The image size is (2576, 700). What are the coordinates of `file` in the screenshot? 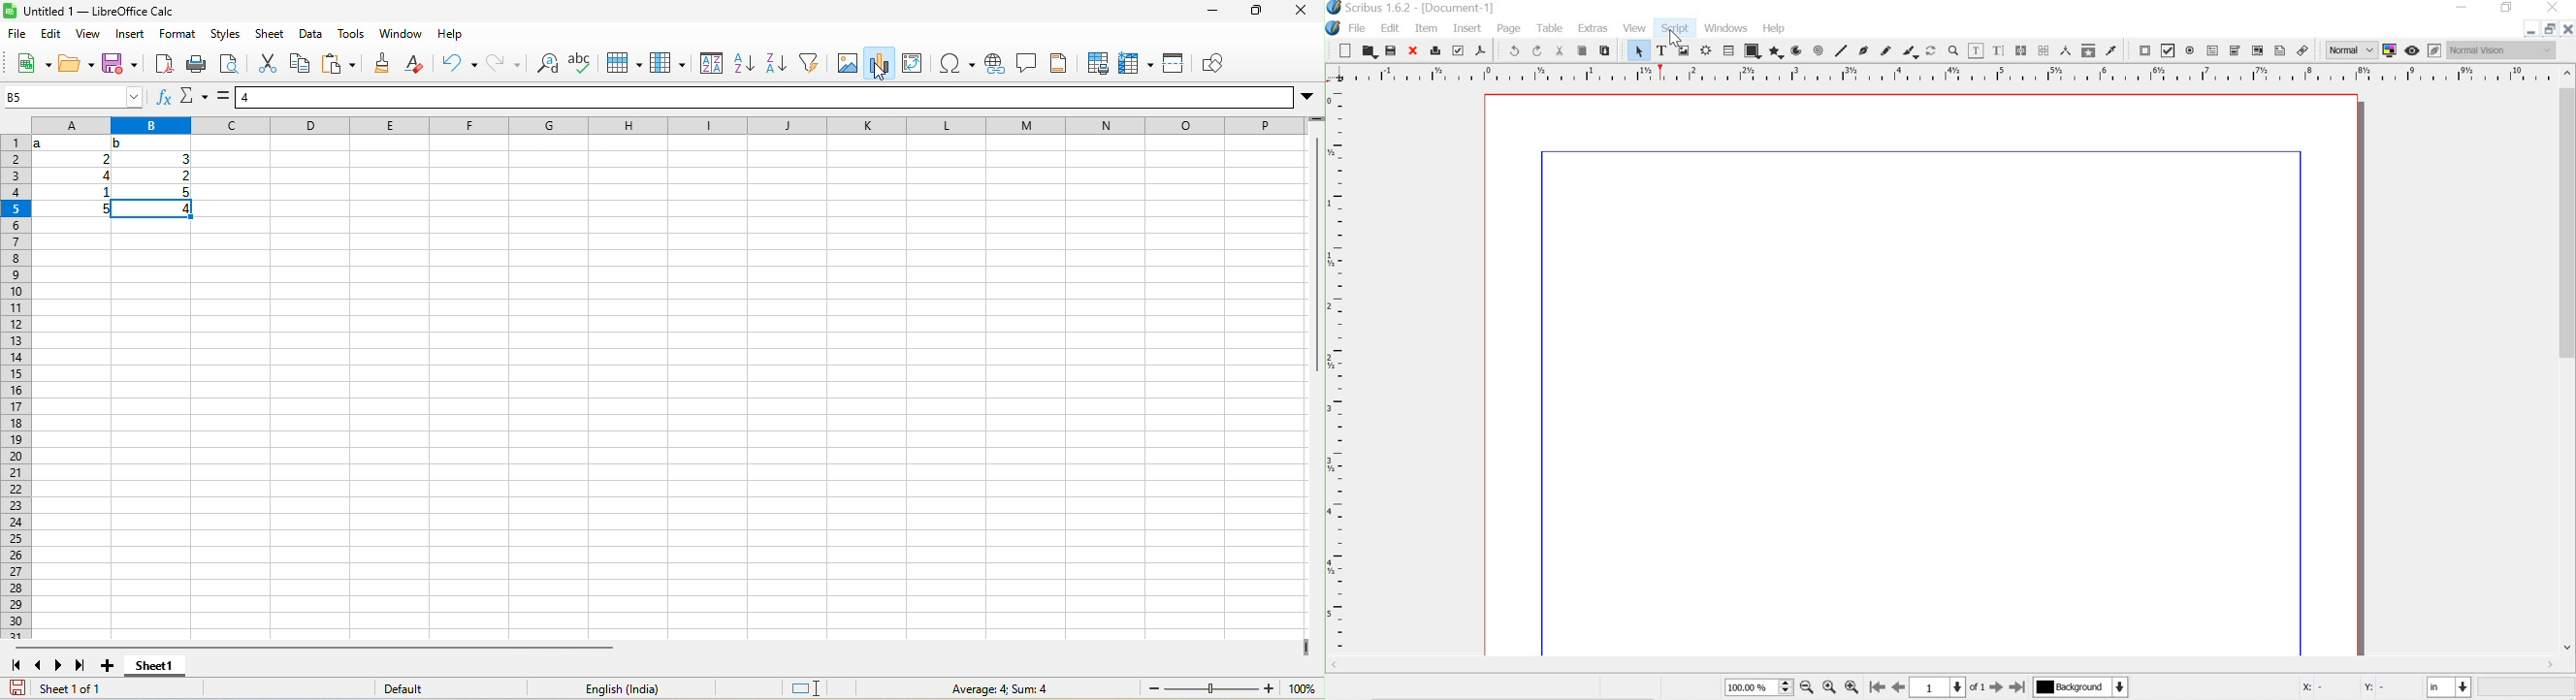 It's located at (1358, 29).